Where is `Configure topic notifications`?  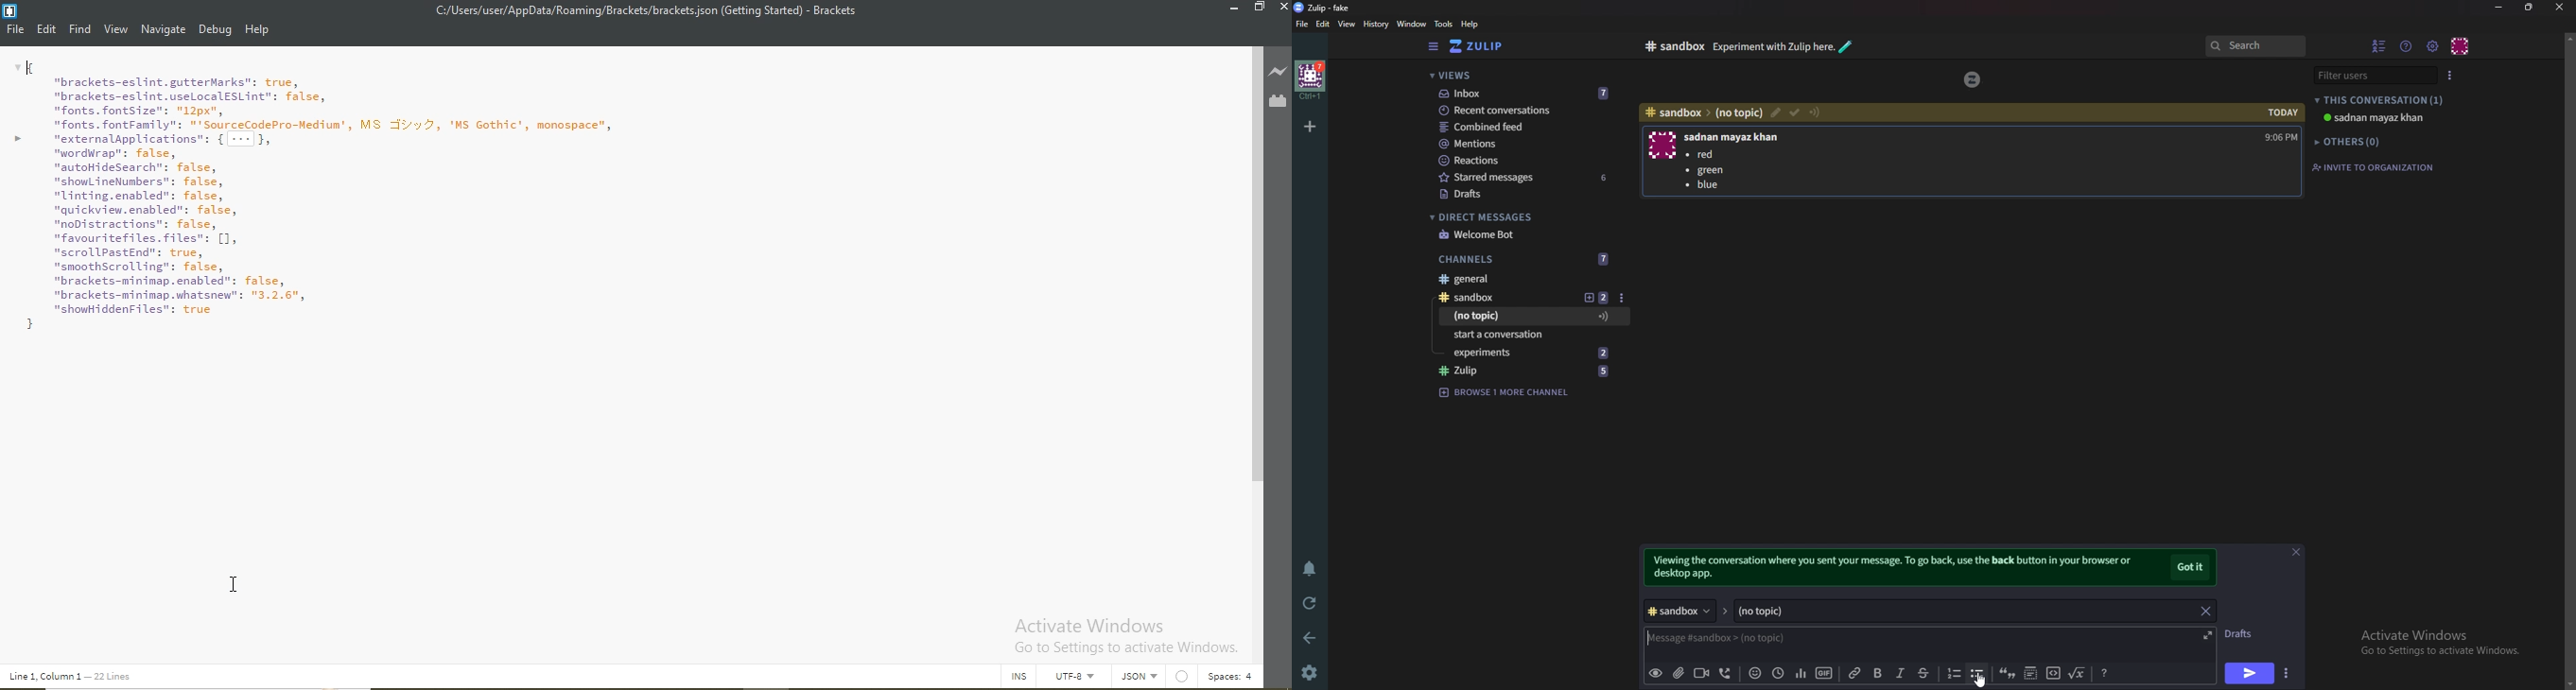 Configure topic notifications is located at coordinates (1816, 113).